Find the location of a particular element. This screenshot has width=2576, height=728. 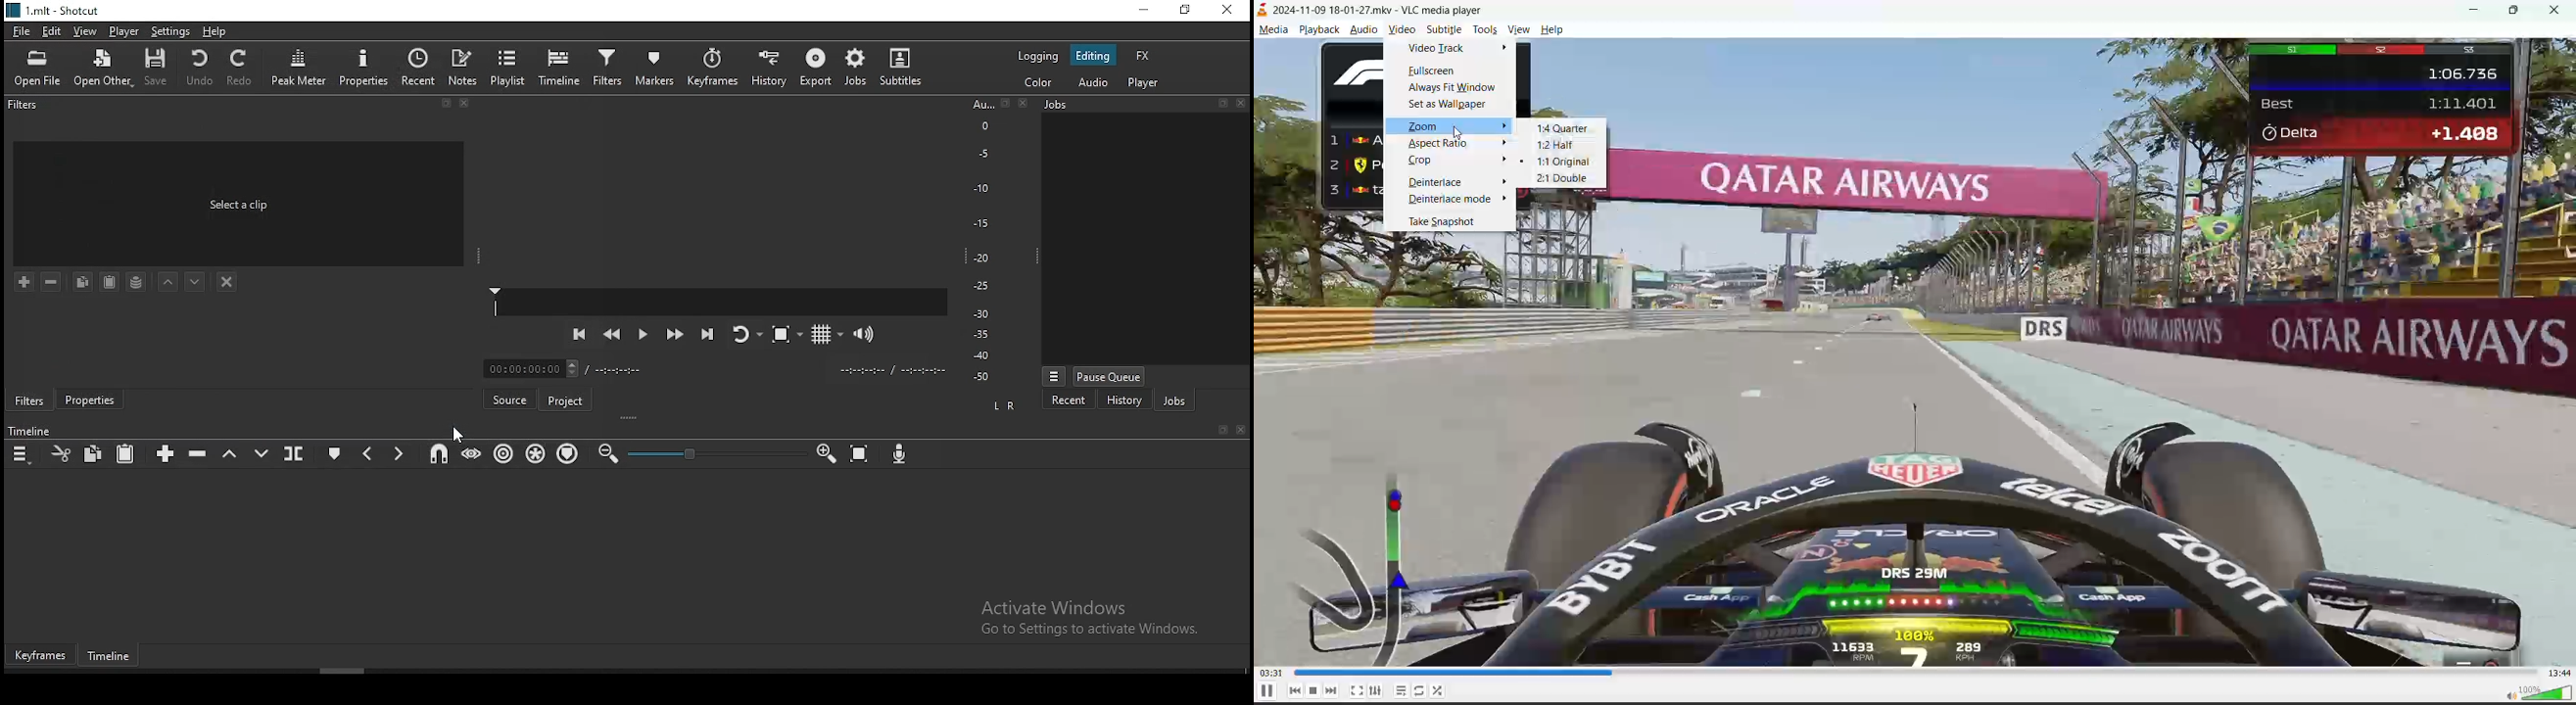

color is located at coordinates (1035, 83).